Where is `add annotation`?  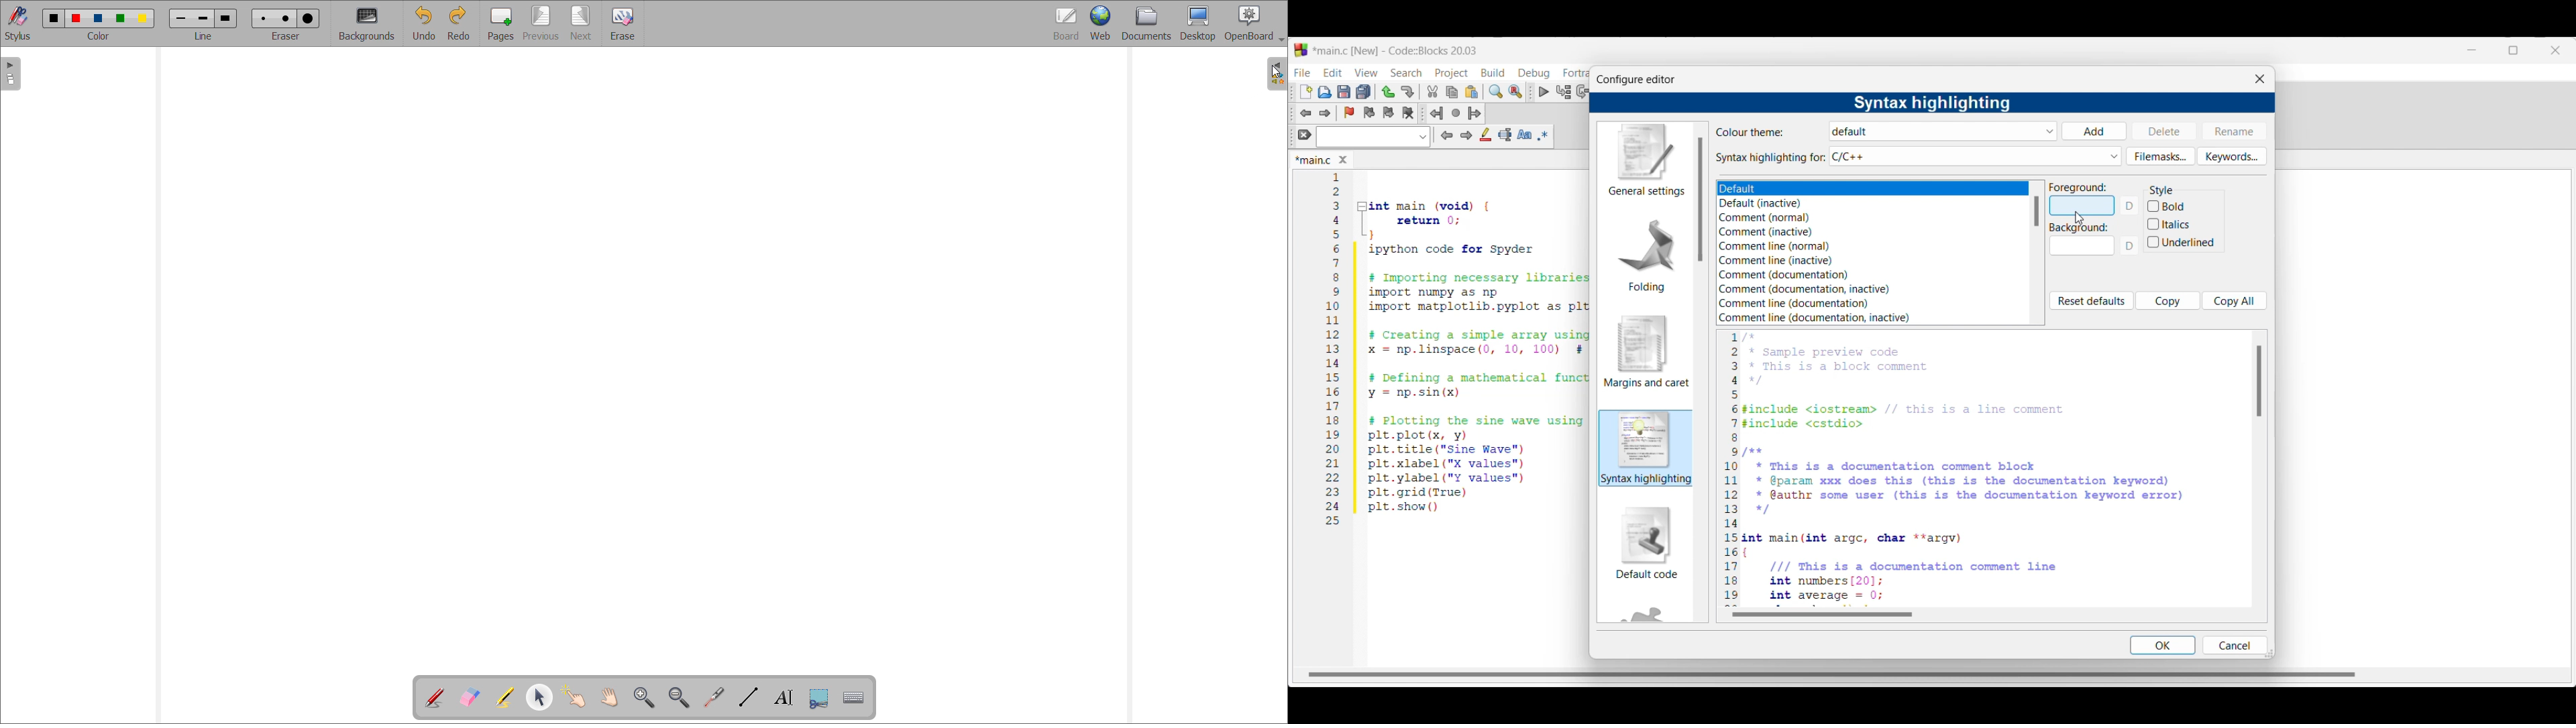
add annotation is located at coordinates (435, 697).